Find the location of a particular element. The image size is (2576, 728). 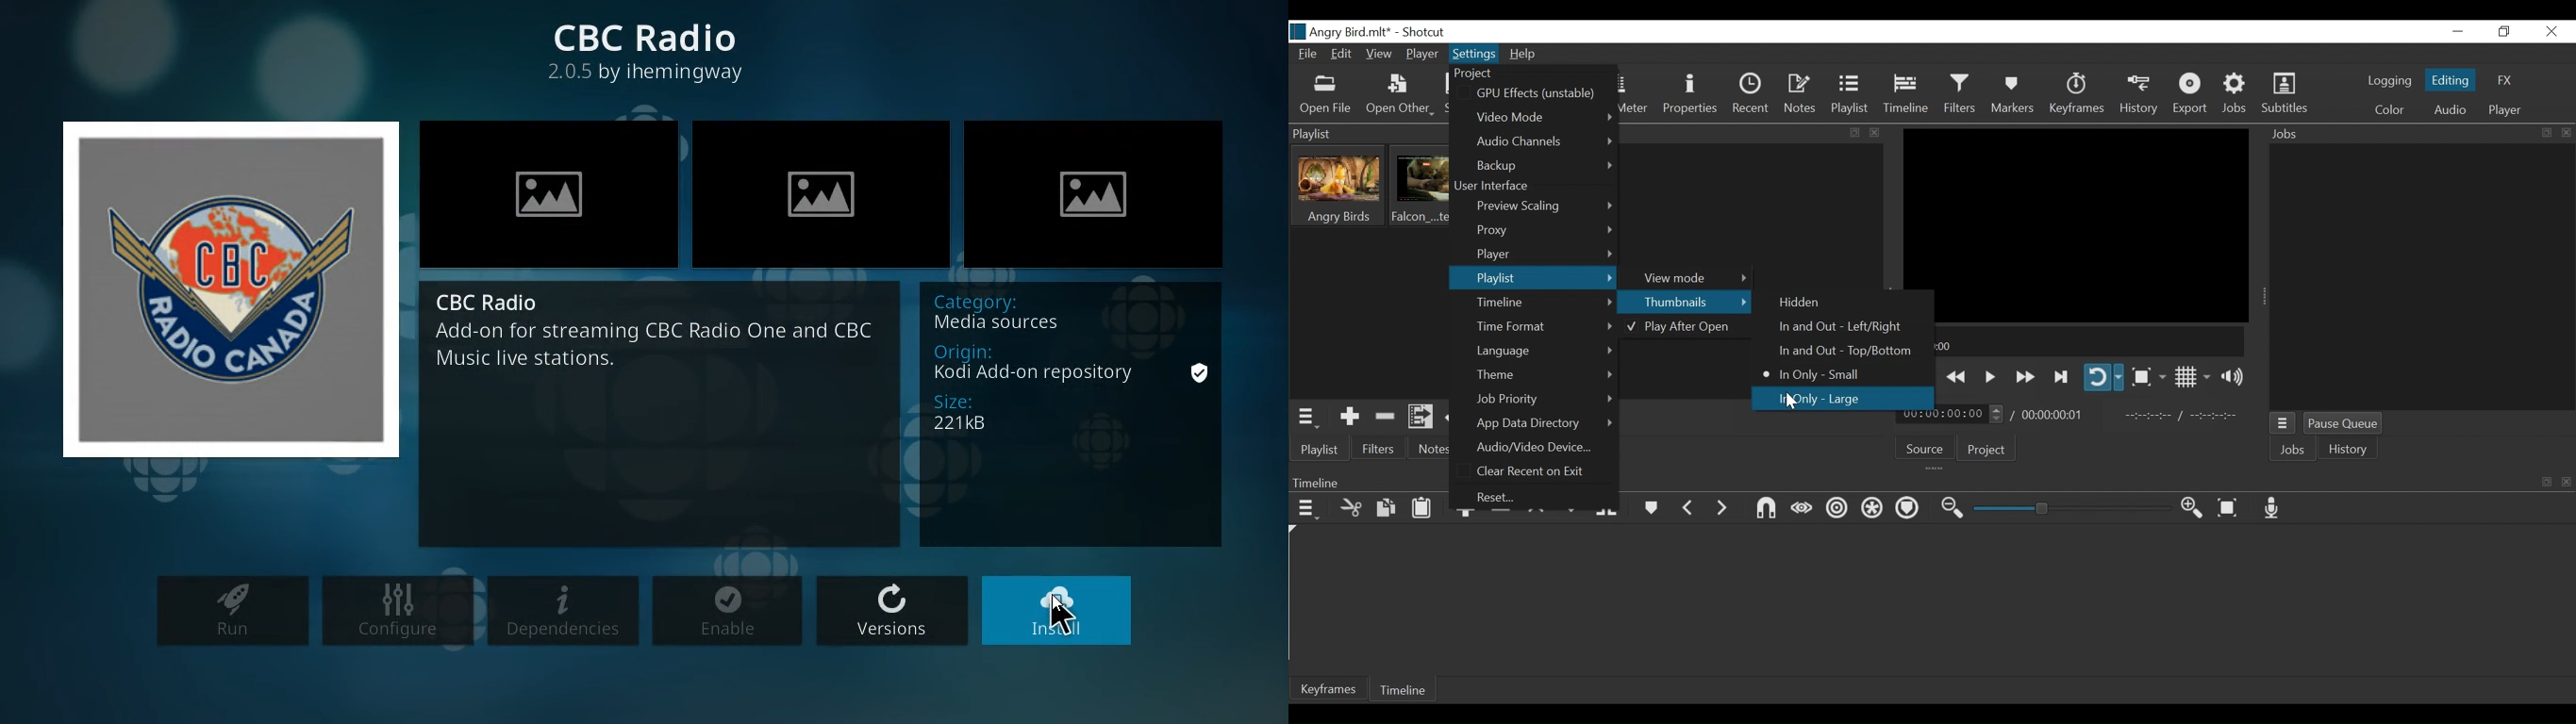

Paste is located at coordinates (1422, 509).